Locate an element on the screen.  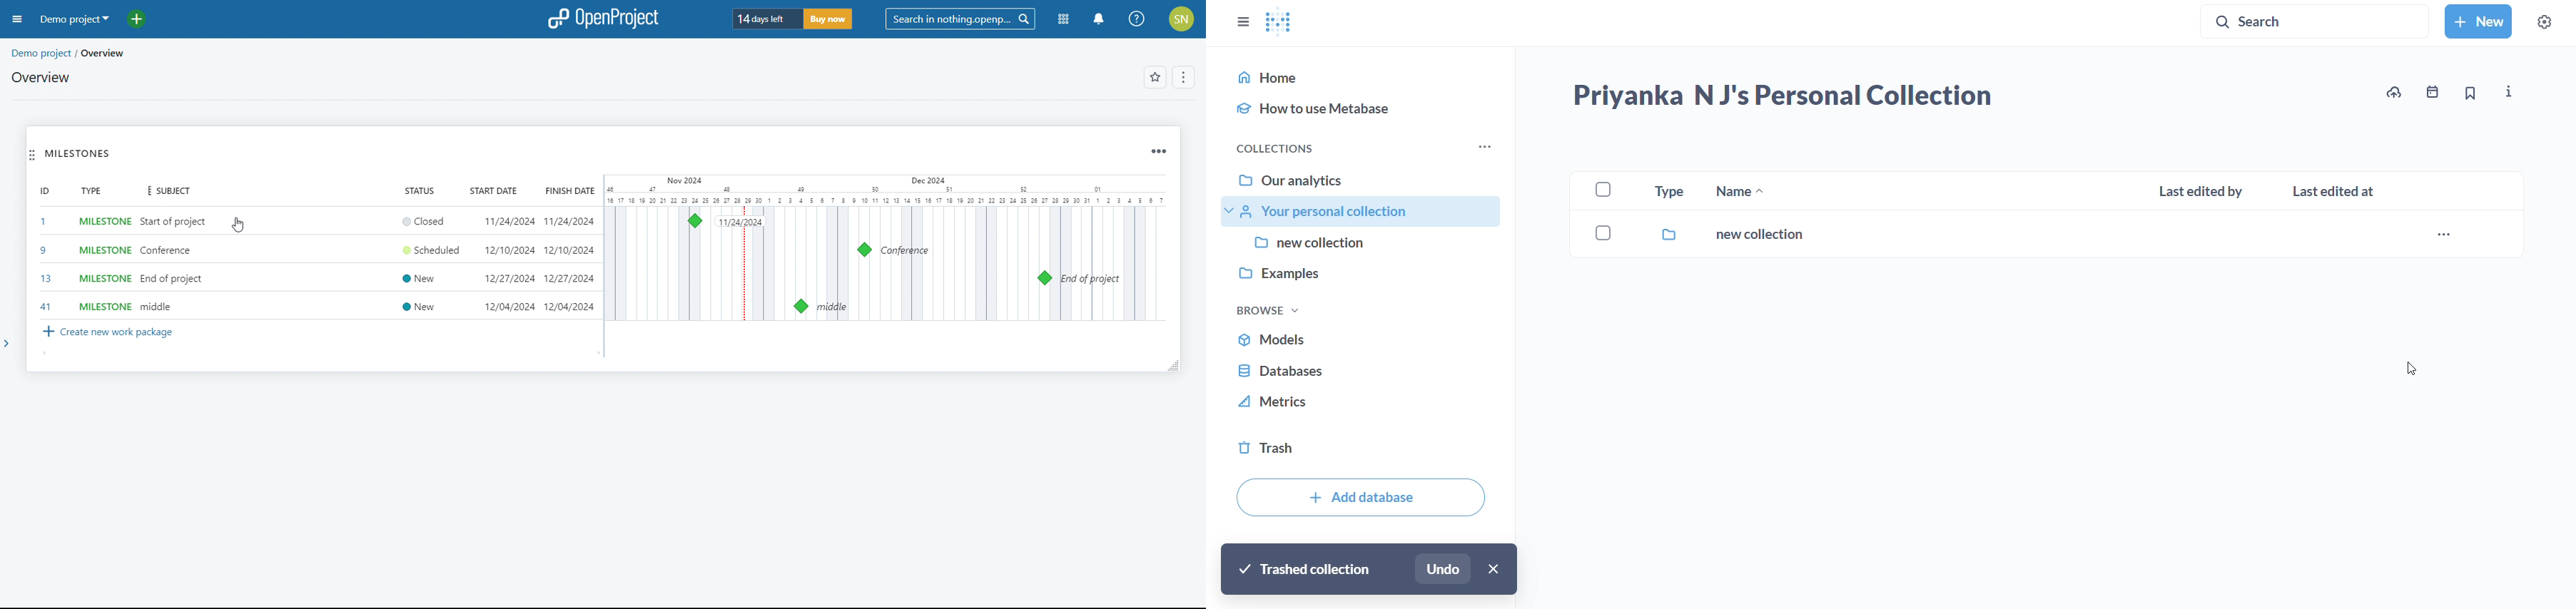
milestone 1 is located at coordinates (694, 219).